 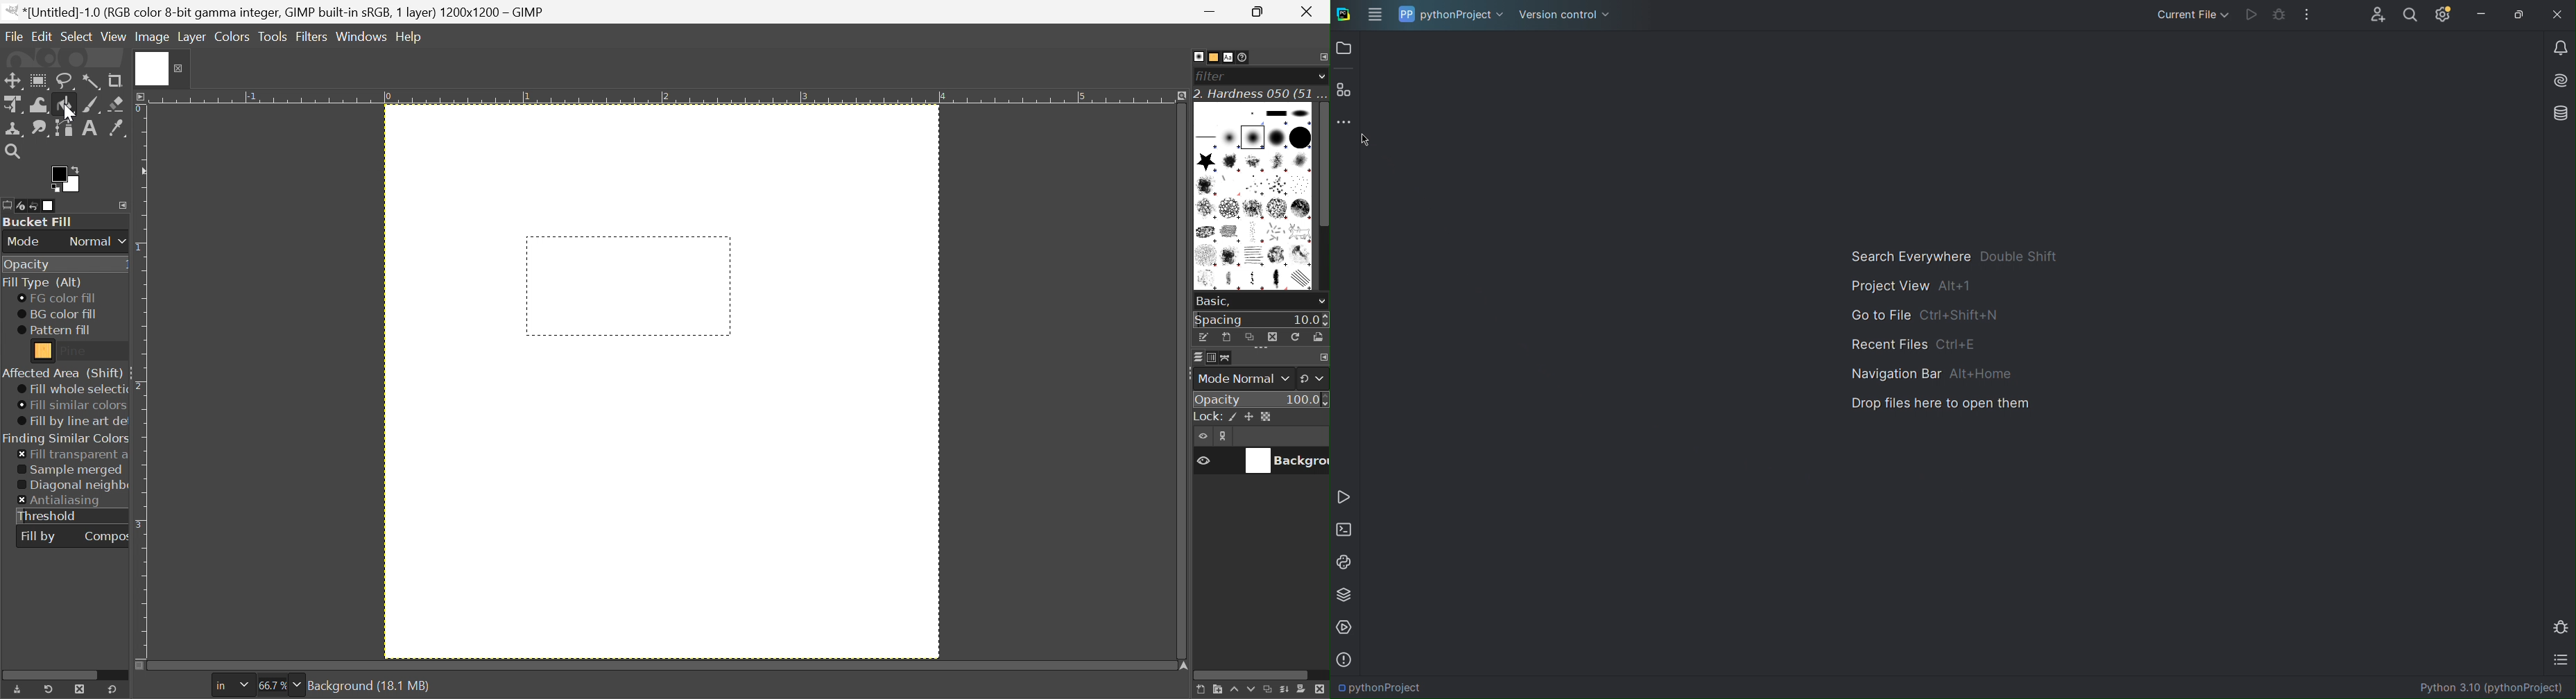 I want to click on Raise this layer one step in the layer stack, so click(x=1233, y=691).